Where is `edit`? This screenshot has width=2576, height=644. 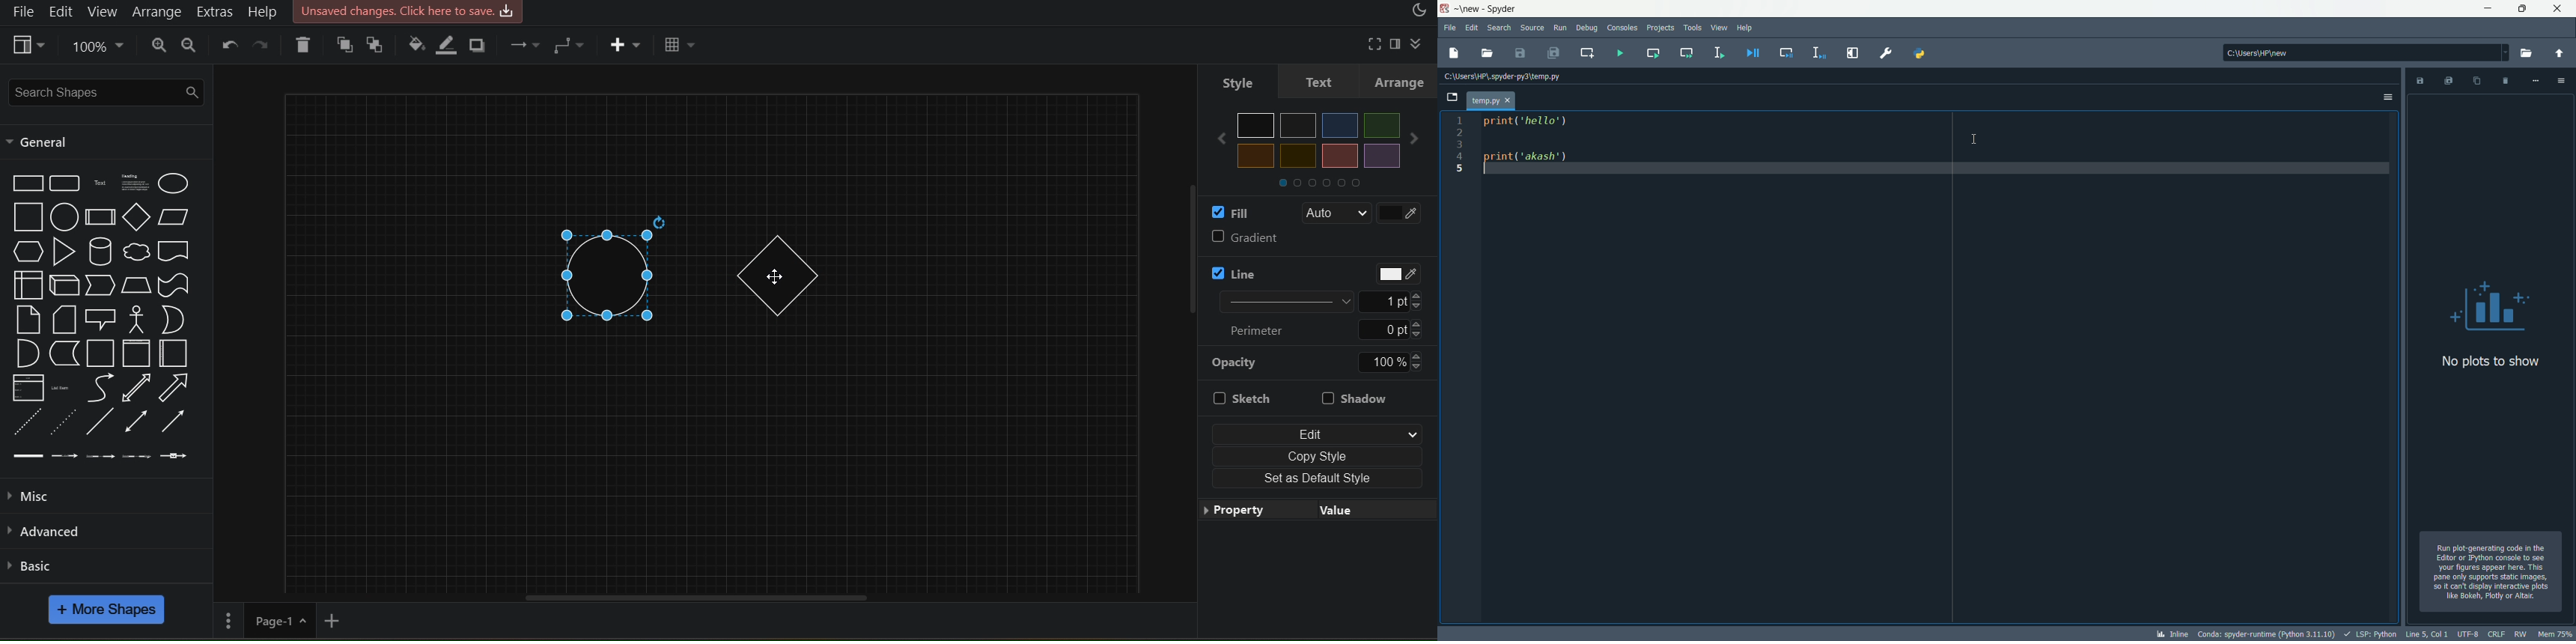
edit is located at coordinates (1312, 432).